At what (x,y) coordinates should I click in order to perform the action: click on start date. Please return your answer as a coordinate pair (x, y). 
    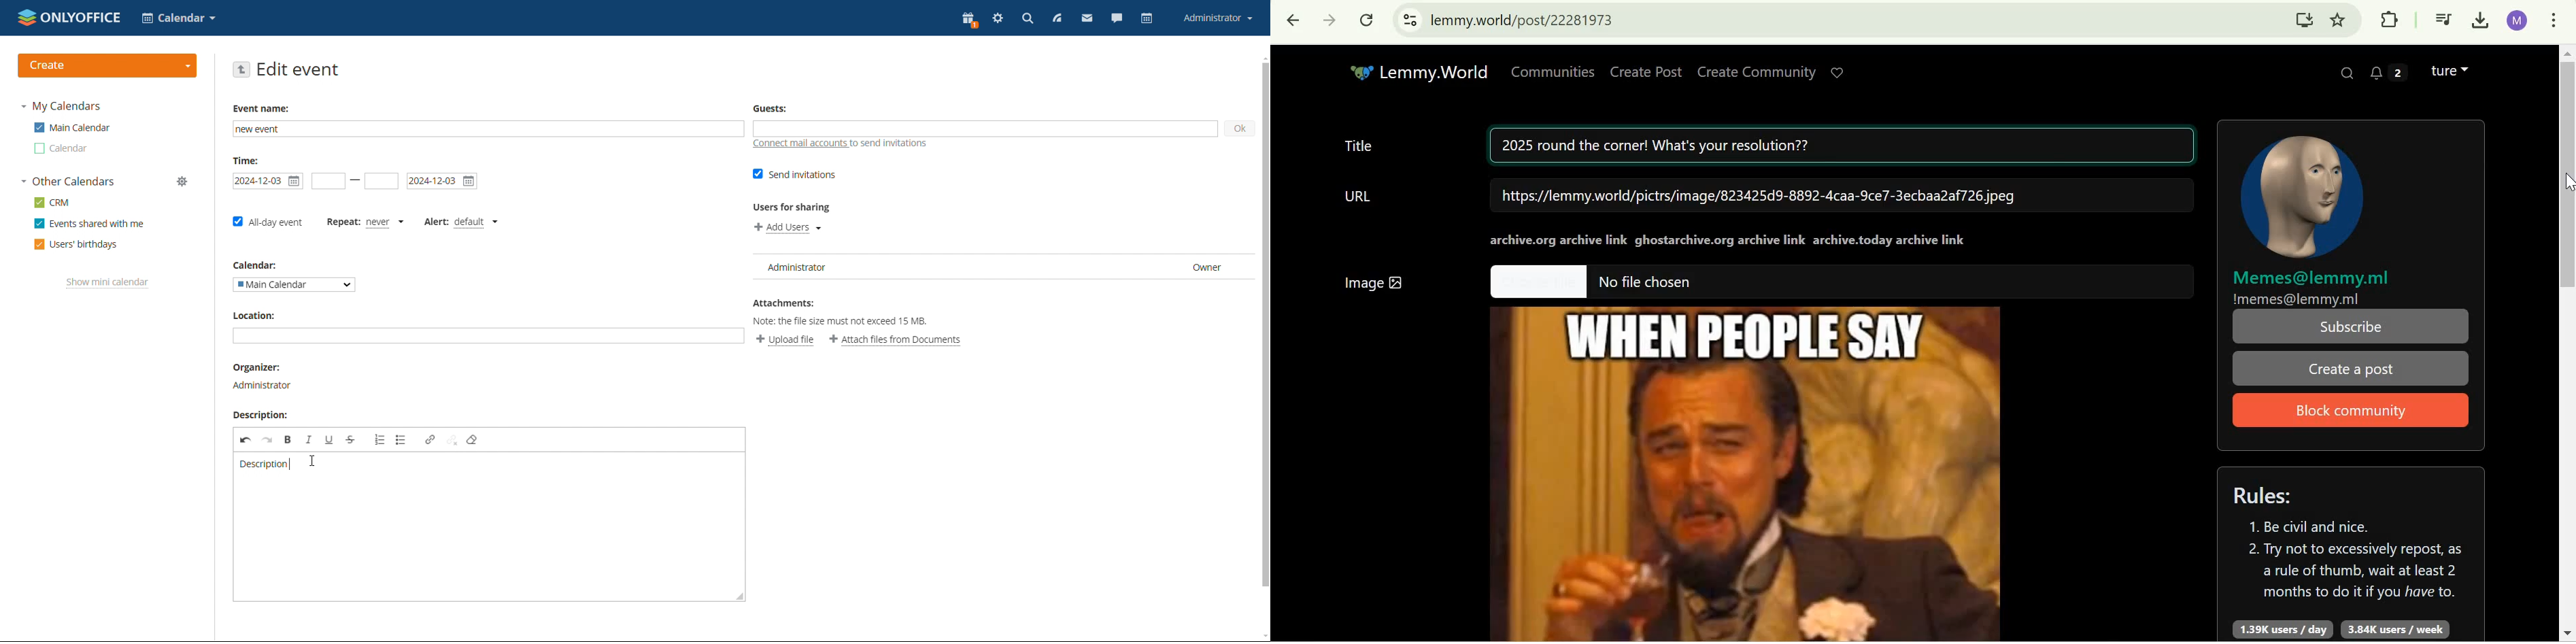
    Looking at the image, I should click on (329, 181).